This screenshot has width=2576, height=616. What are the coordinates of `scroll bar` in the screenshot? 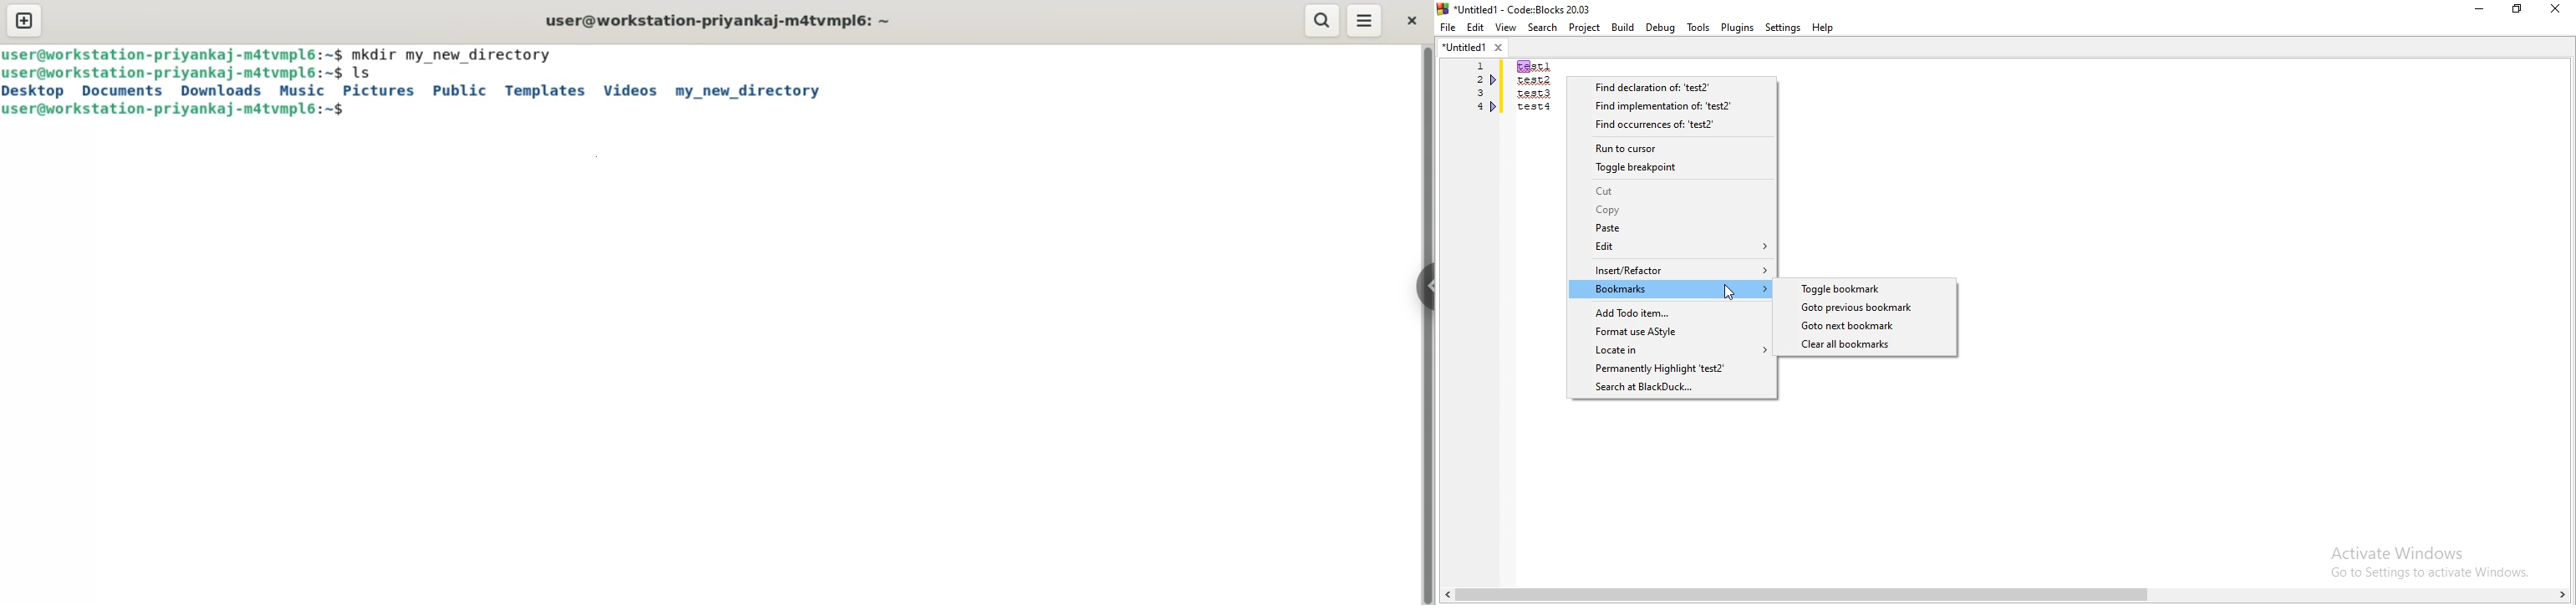 It's located at (2005, 594).